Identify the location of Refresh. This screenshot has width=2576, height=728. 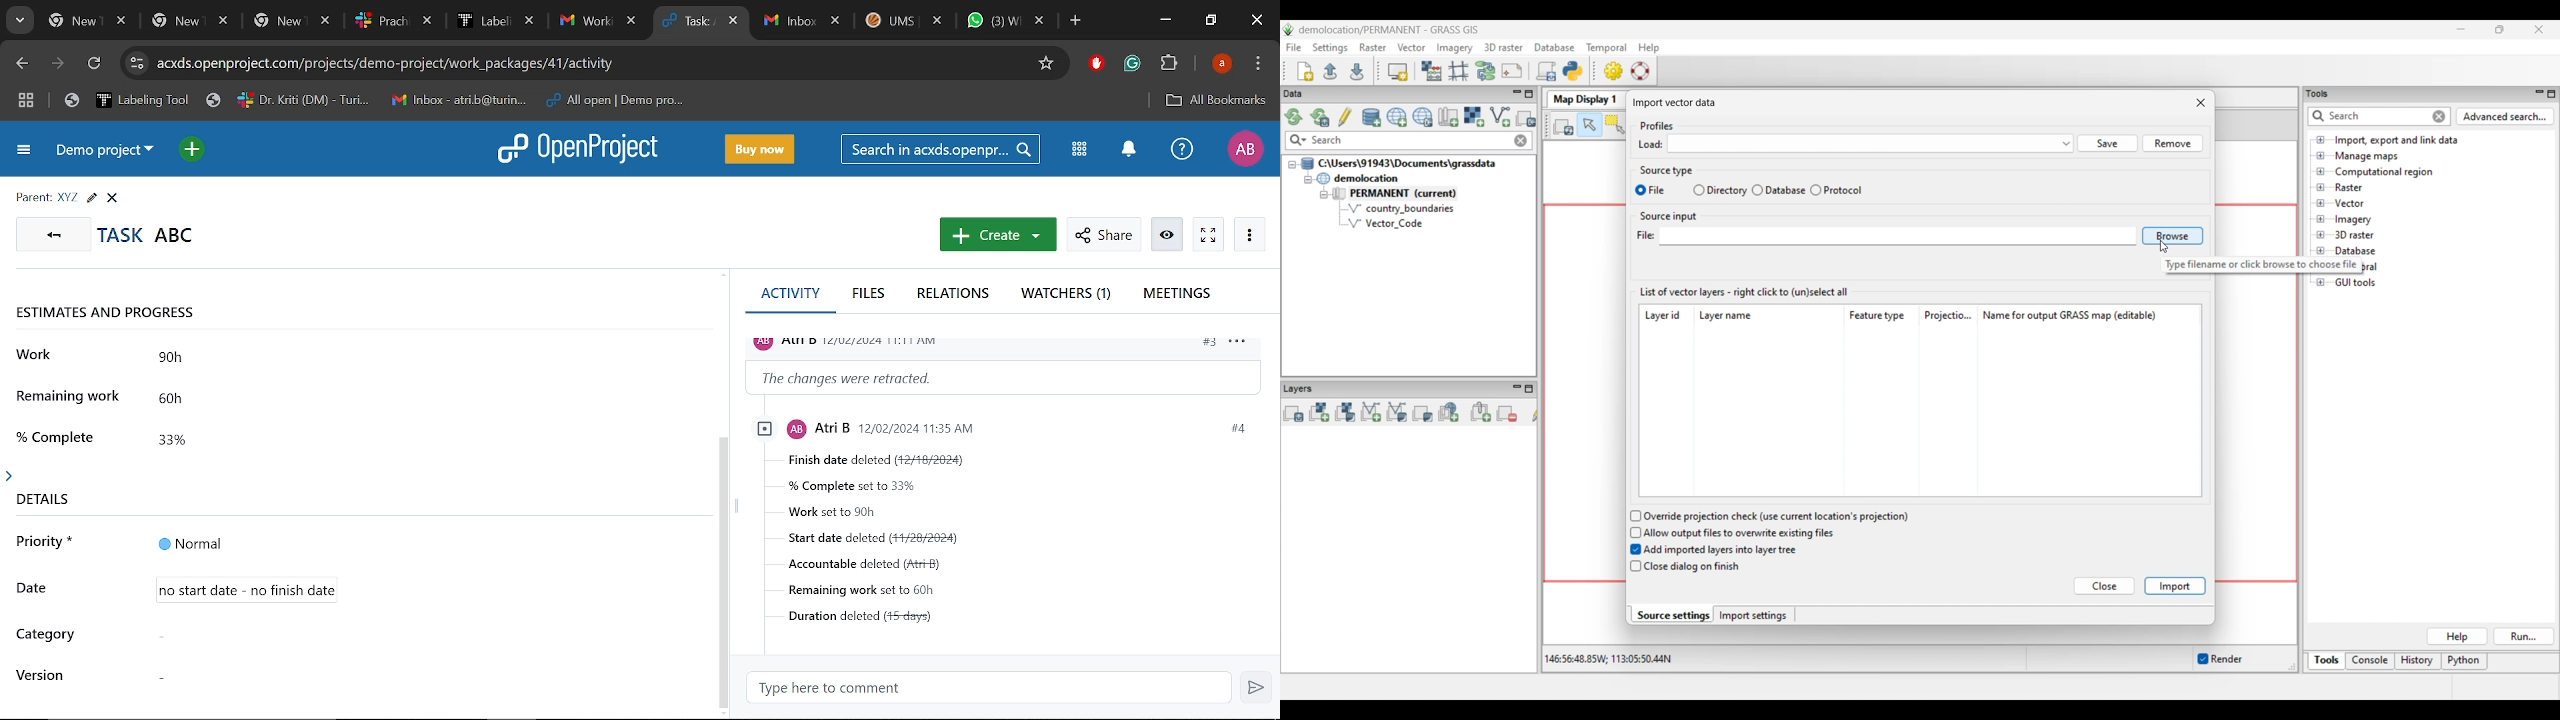
(95, 66).